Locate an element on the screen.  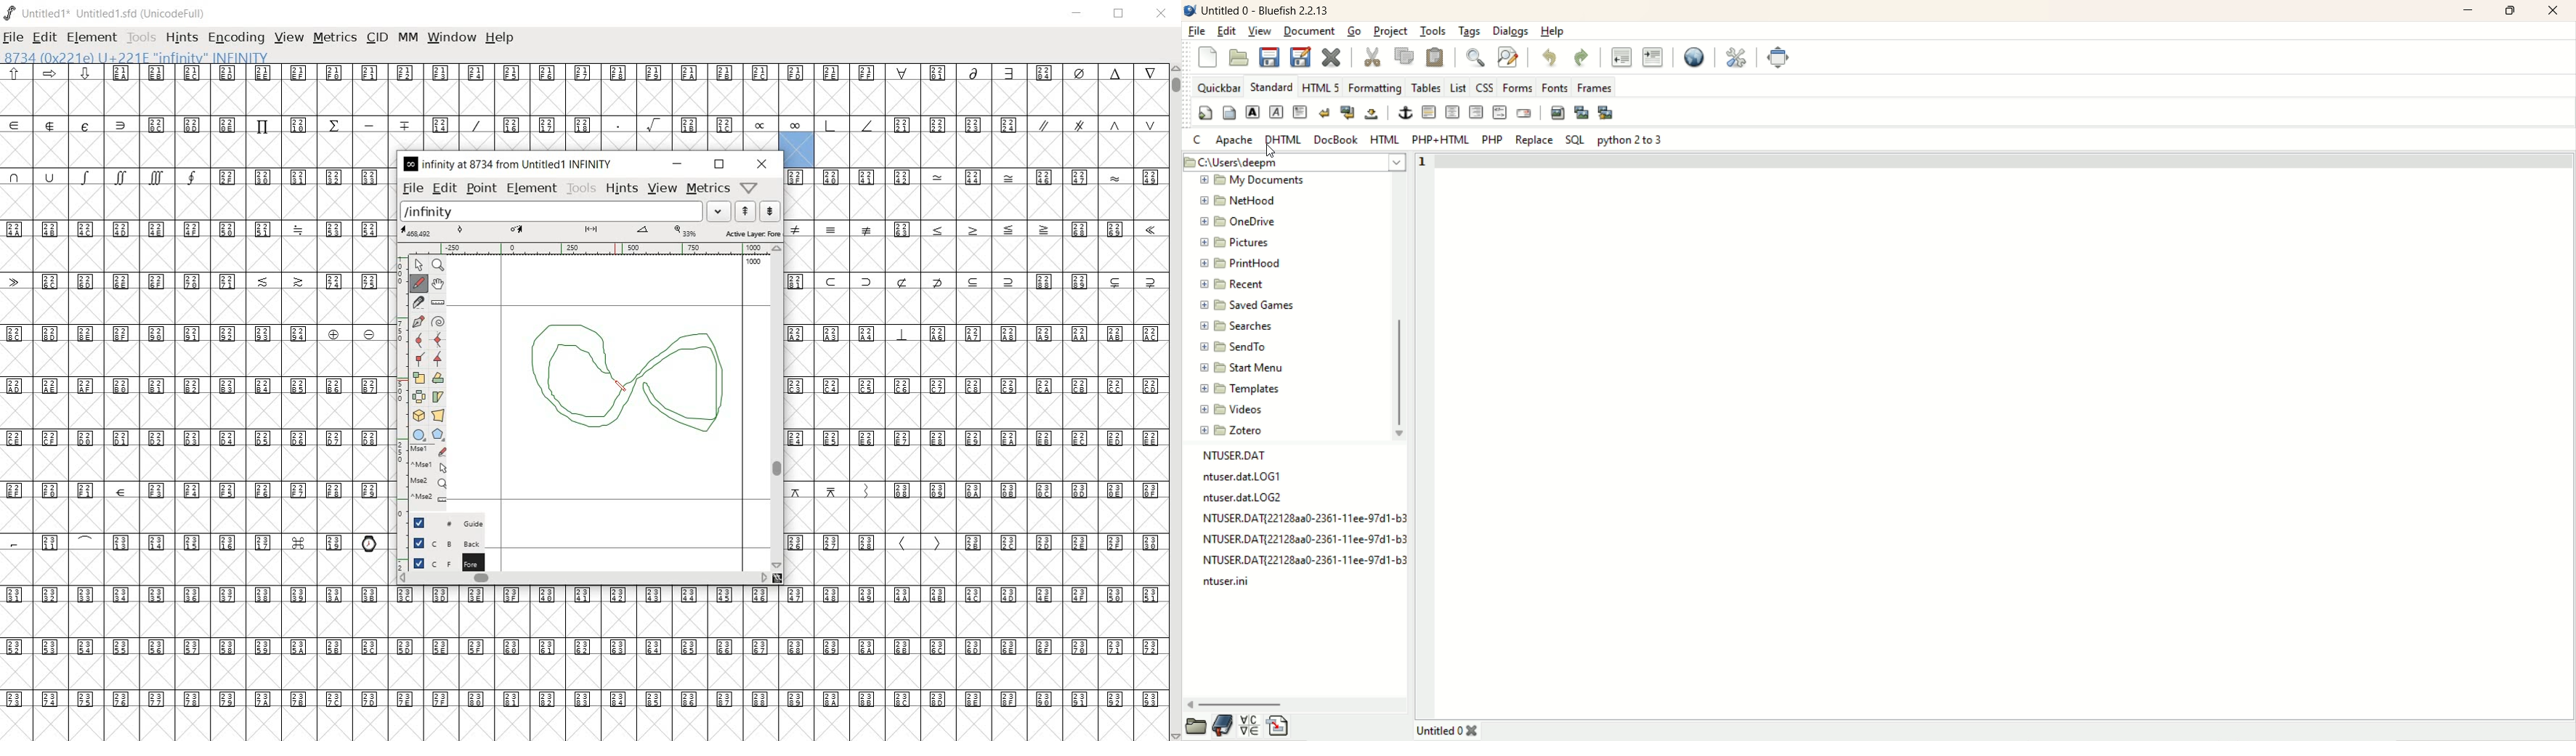
INFINITY AT 8734 FROM UNTITLED1 INFINITY is located at coordinates (510, 164).